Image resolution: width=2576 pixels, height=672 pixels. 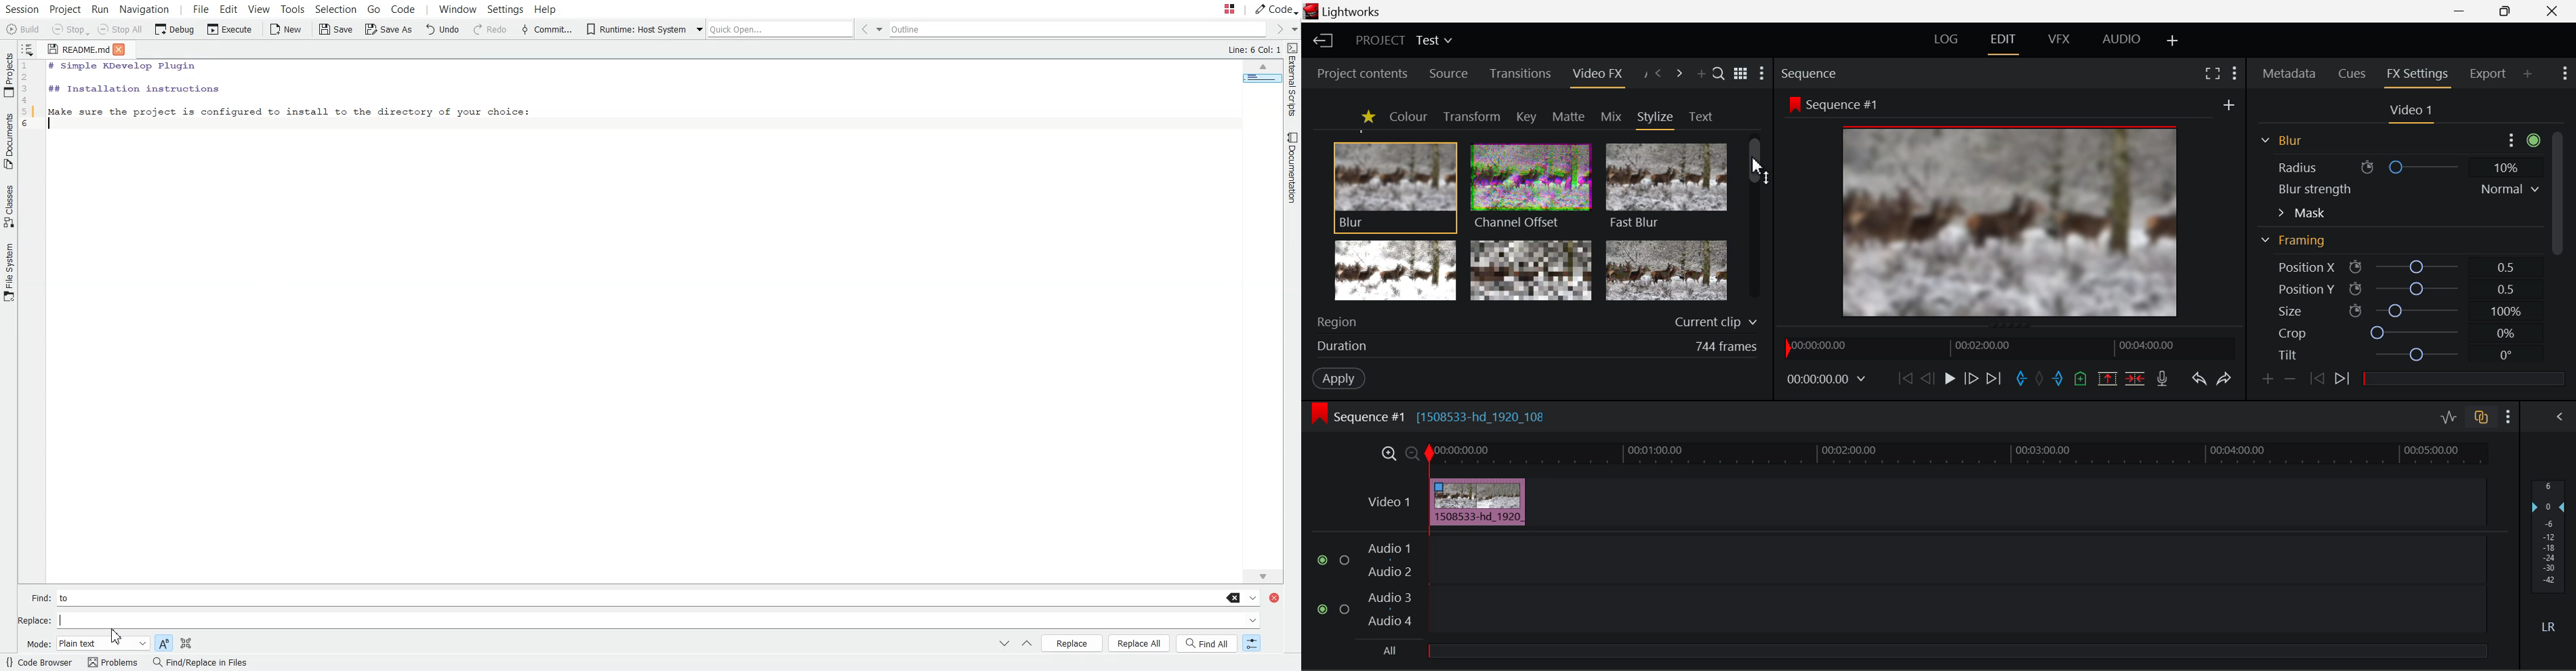 I want to click on Frame Time, so click(x=1827, y=378).